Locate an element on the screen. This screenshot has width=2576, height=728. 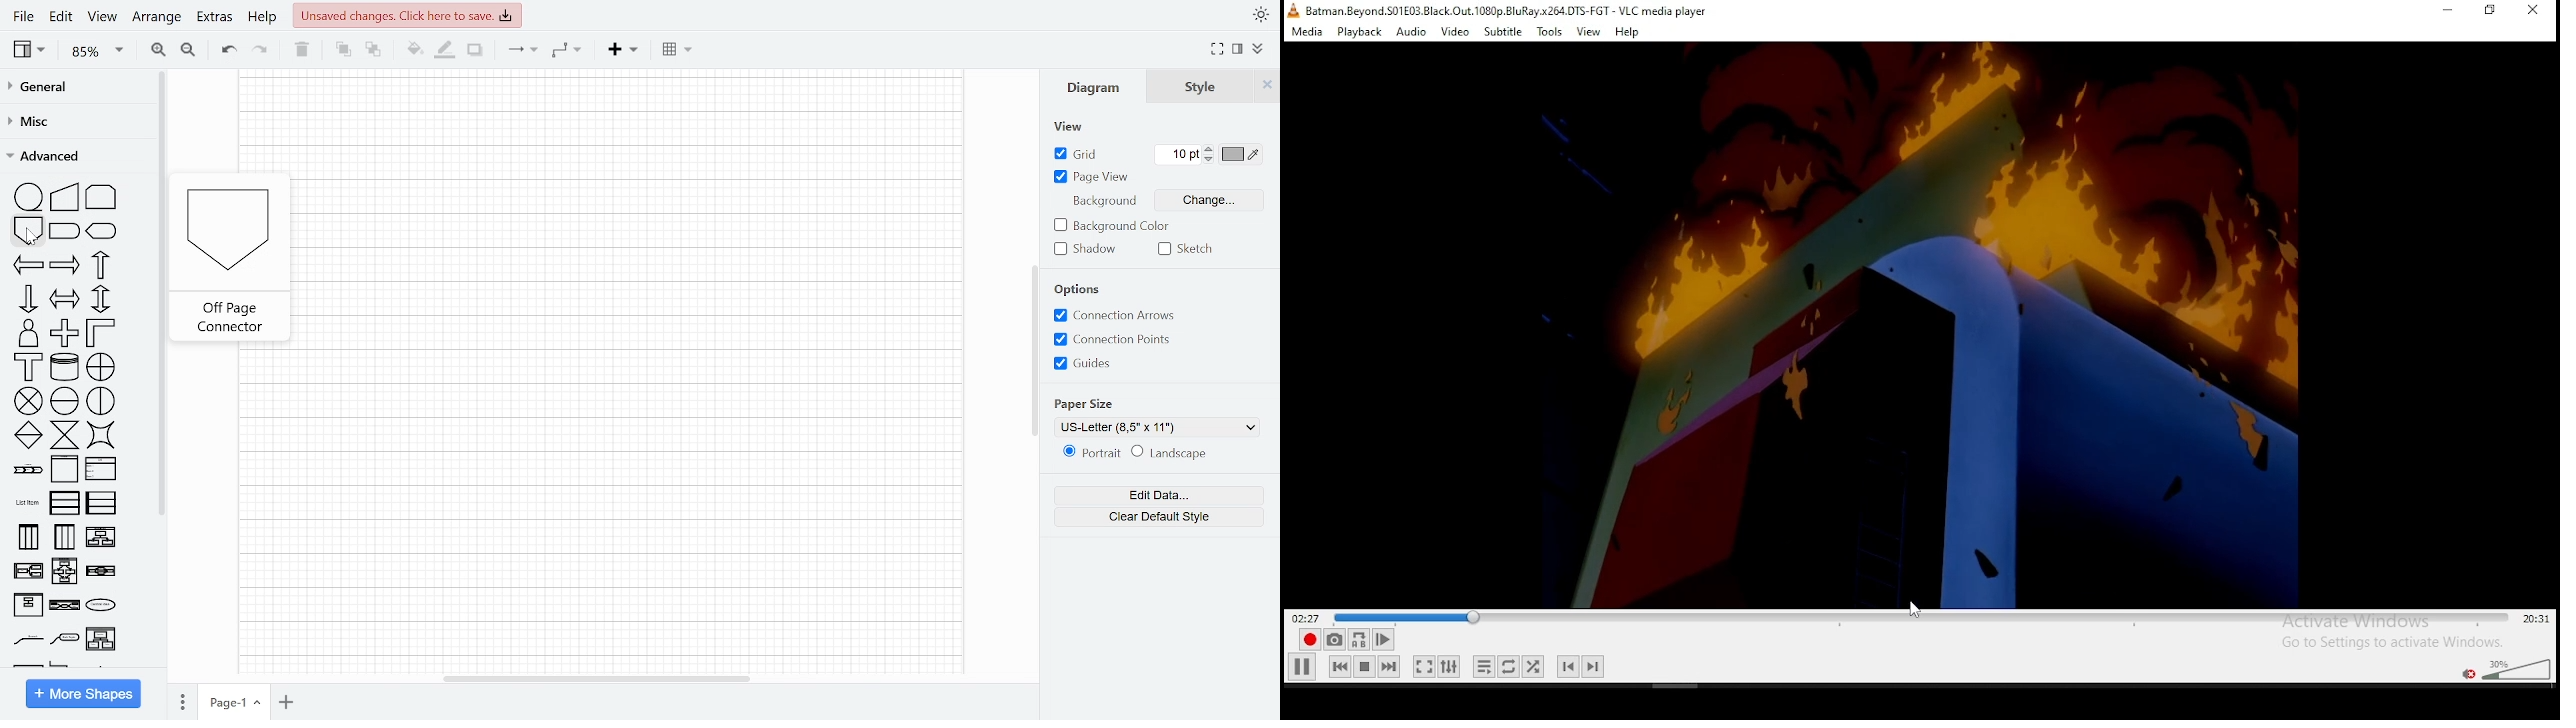
Vertical scrollbar is located at coordinates (1034, 350).